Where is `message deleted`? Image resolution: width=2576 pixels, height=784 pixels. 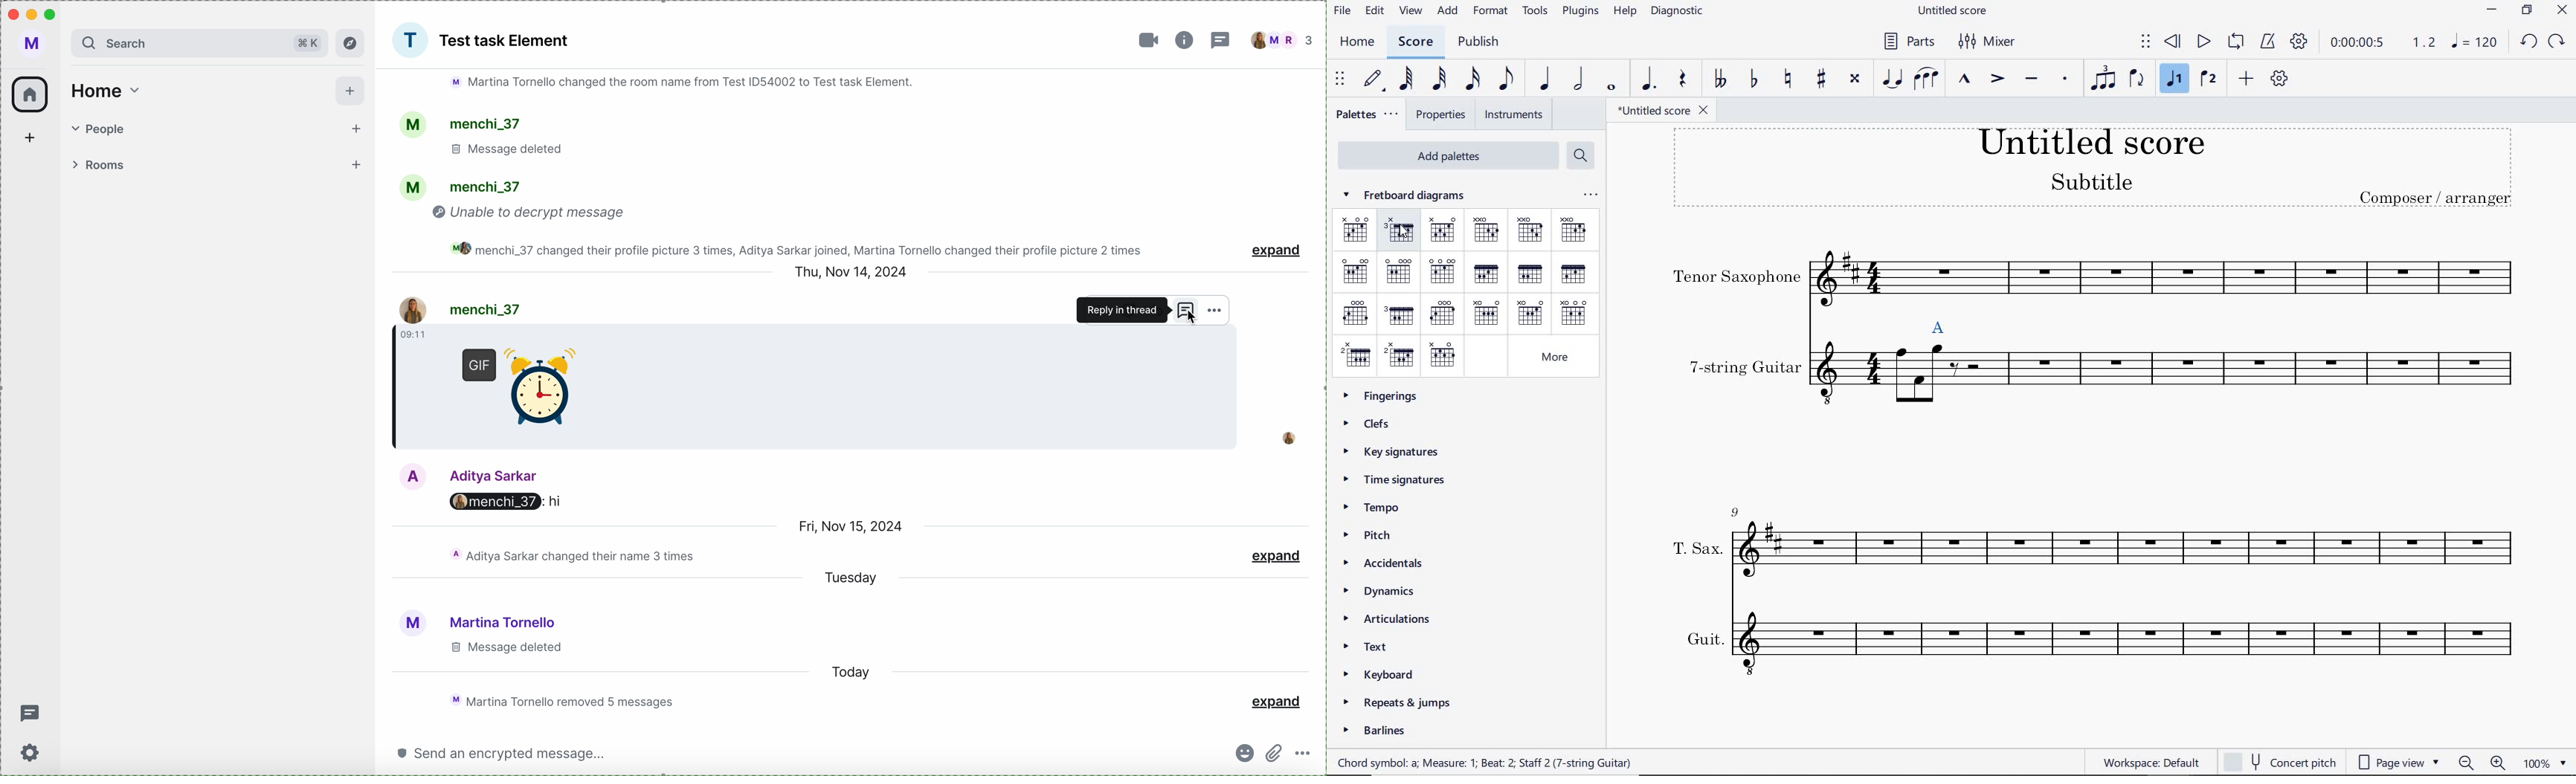 message deleted is located at coordinates (504, 648).